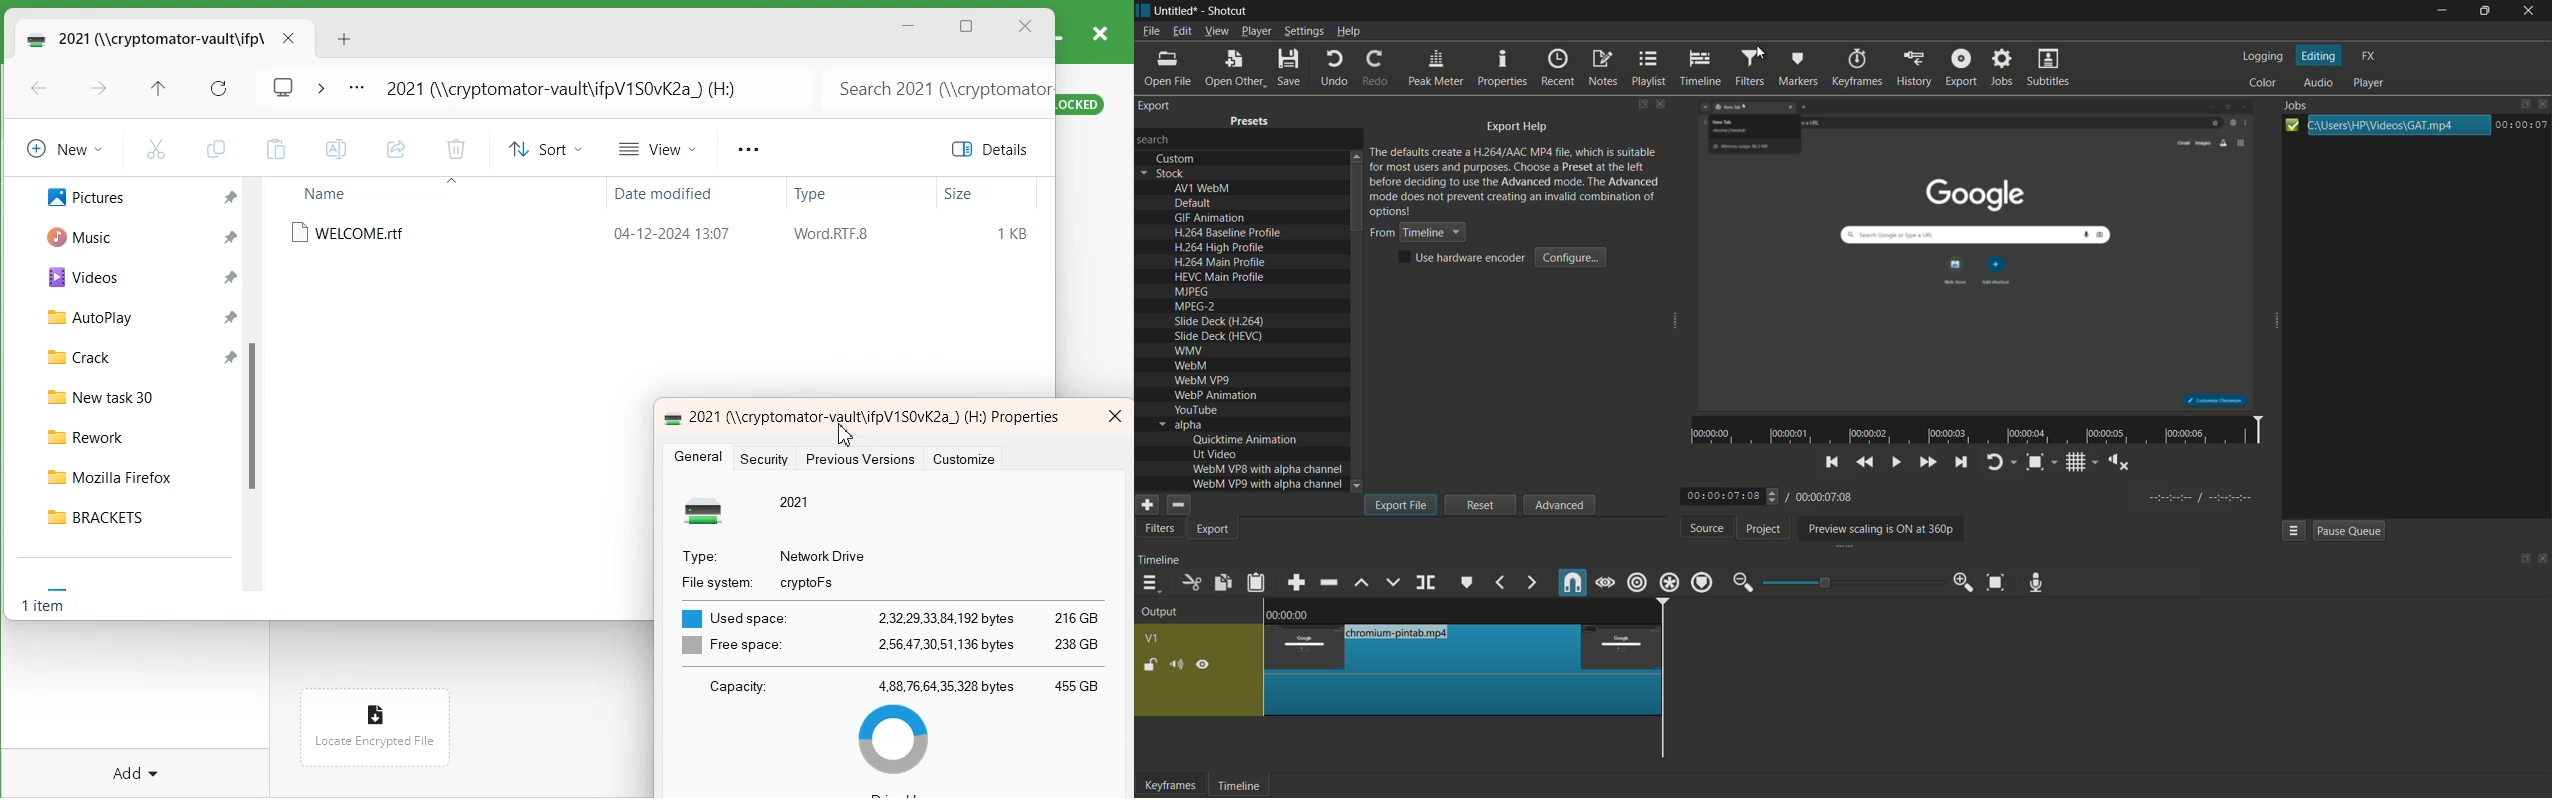  Describe the element at coordinates (1157, 529) in the screenshot. I see `ut video` at that location.